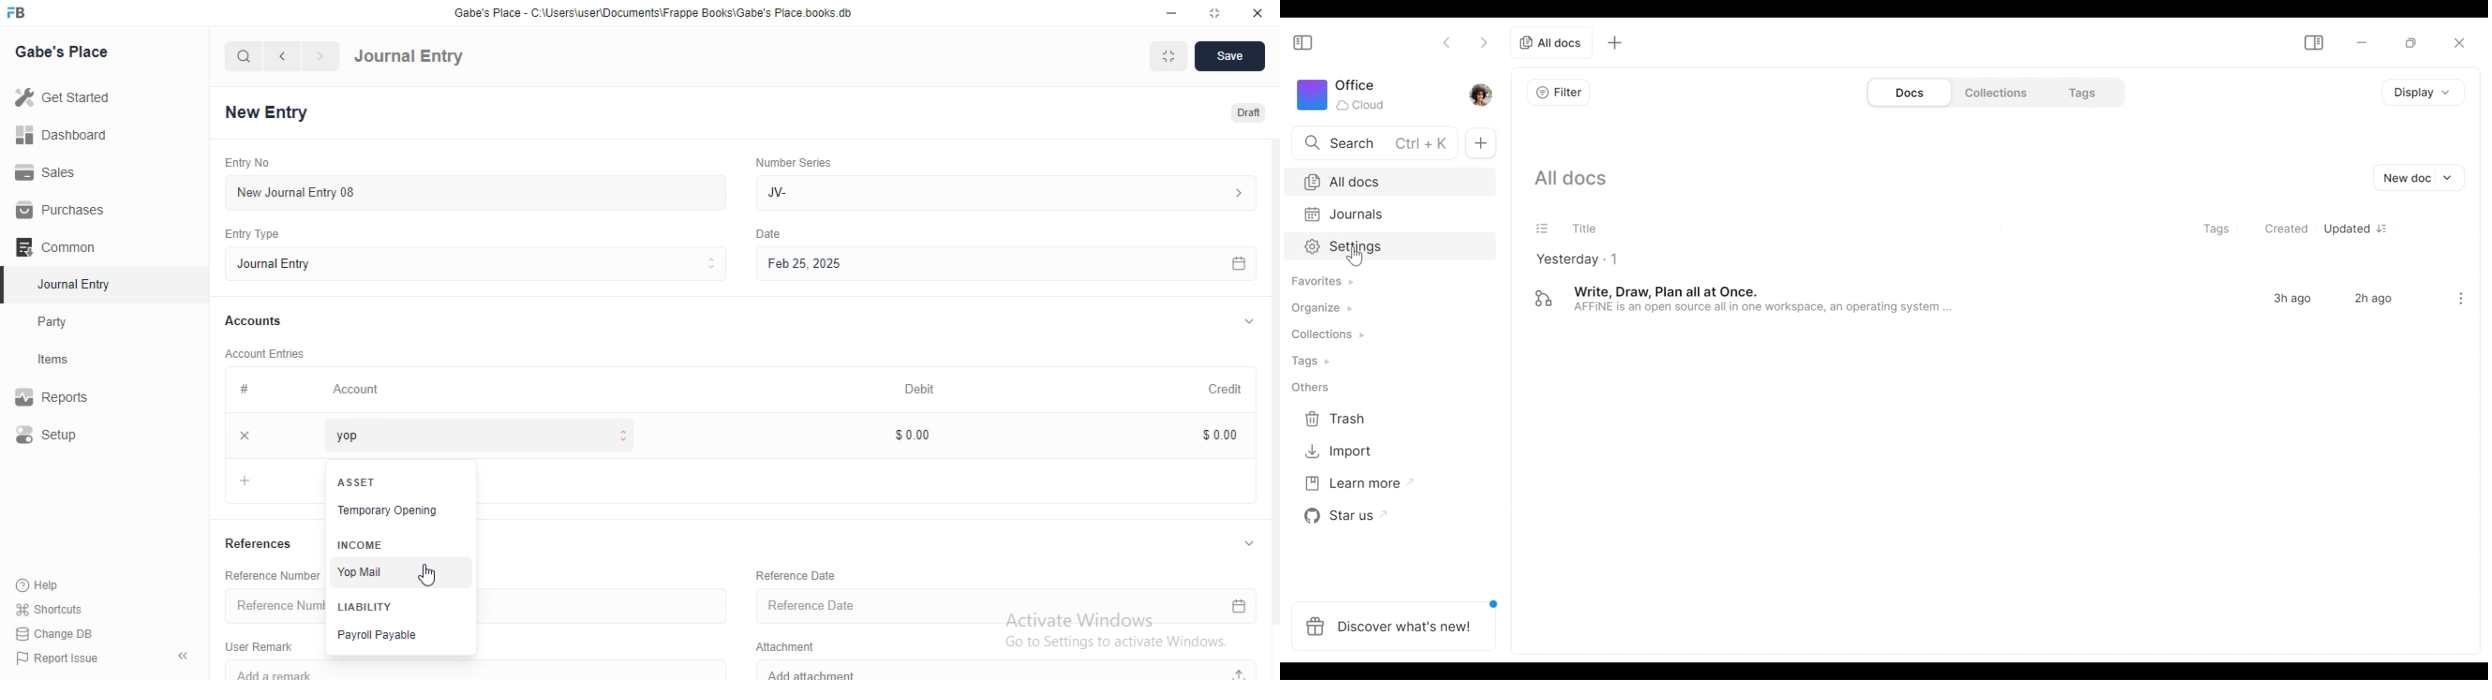 This screenshot has height=700, width=2492. Describe the element at coordinates (57, 173) in the screenshot. I see `Sales` at that location.